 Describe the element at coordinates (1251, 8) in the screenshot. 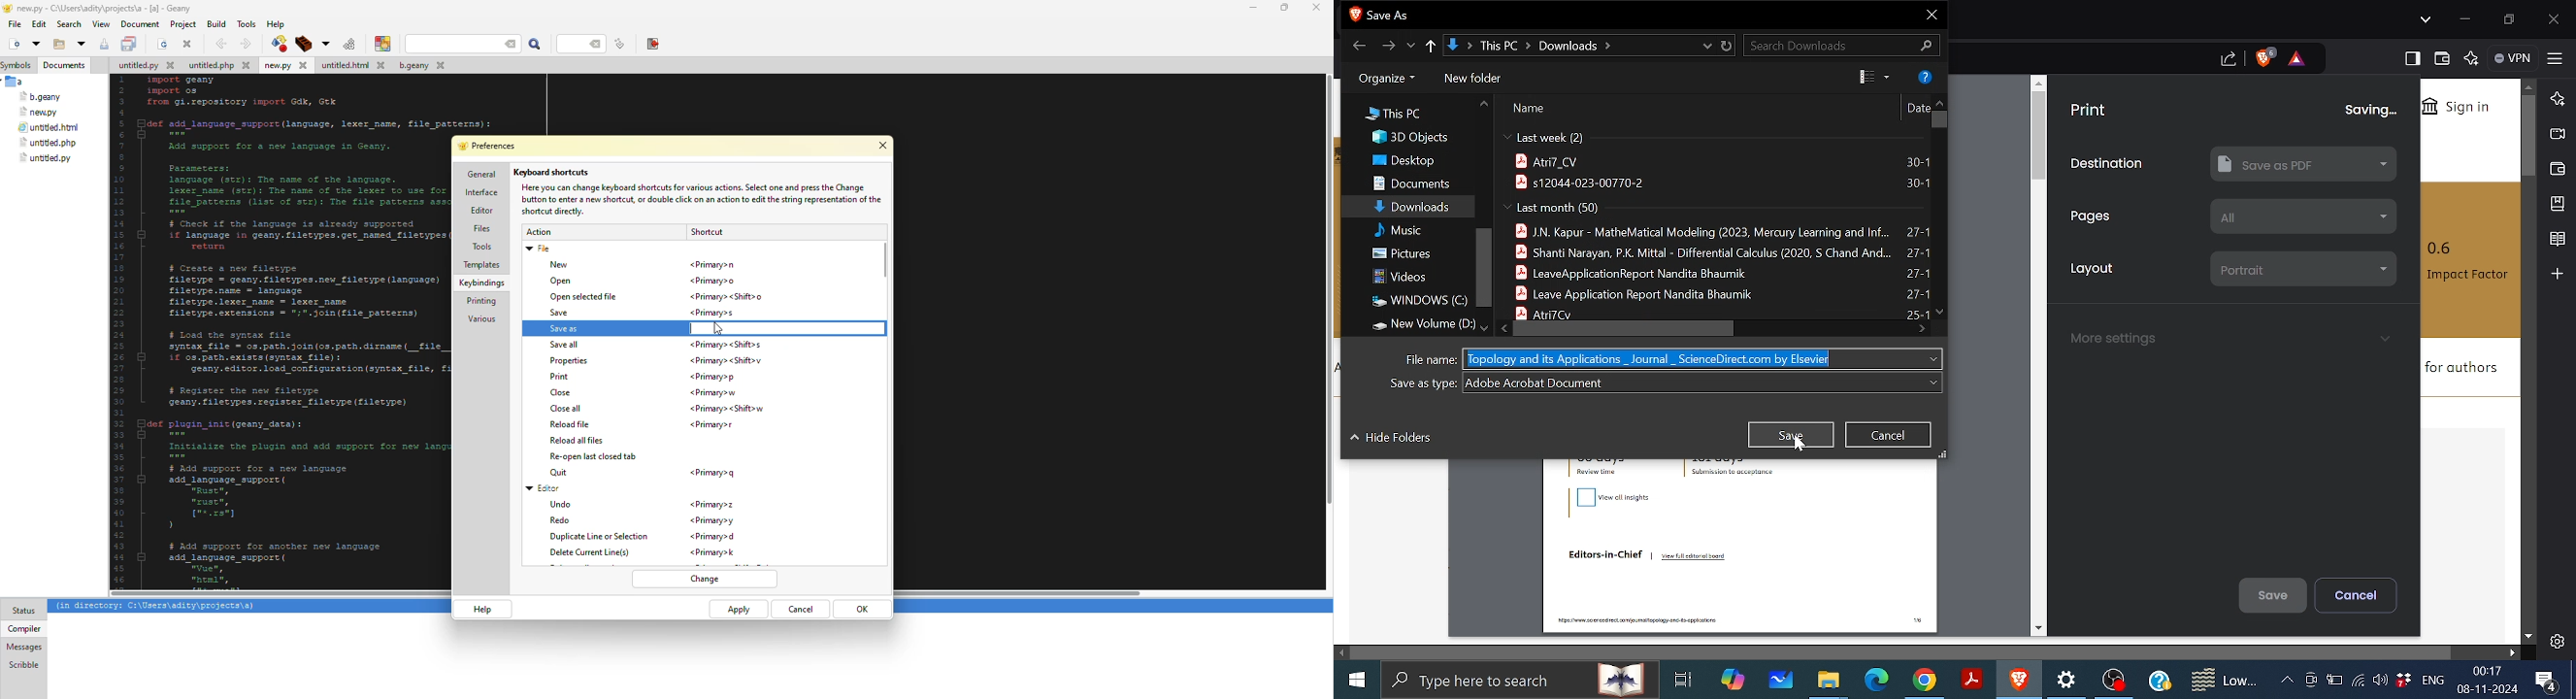

I see `minimize` at that location.